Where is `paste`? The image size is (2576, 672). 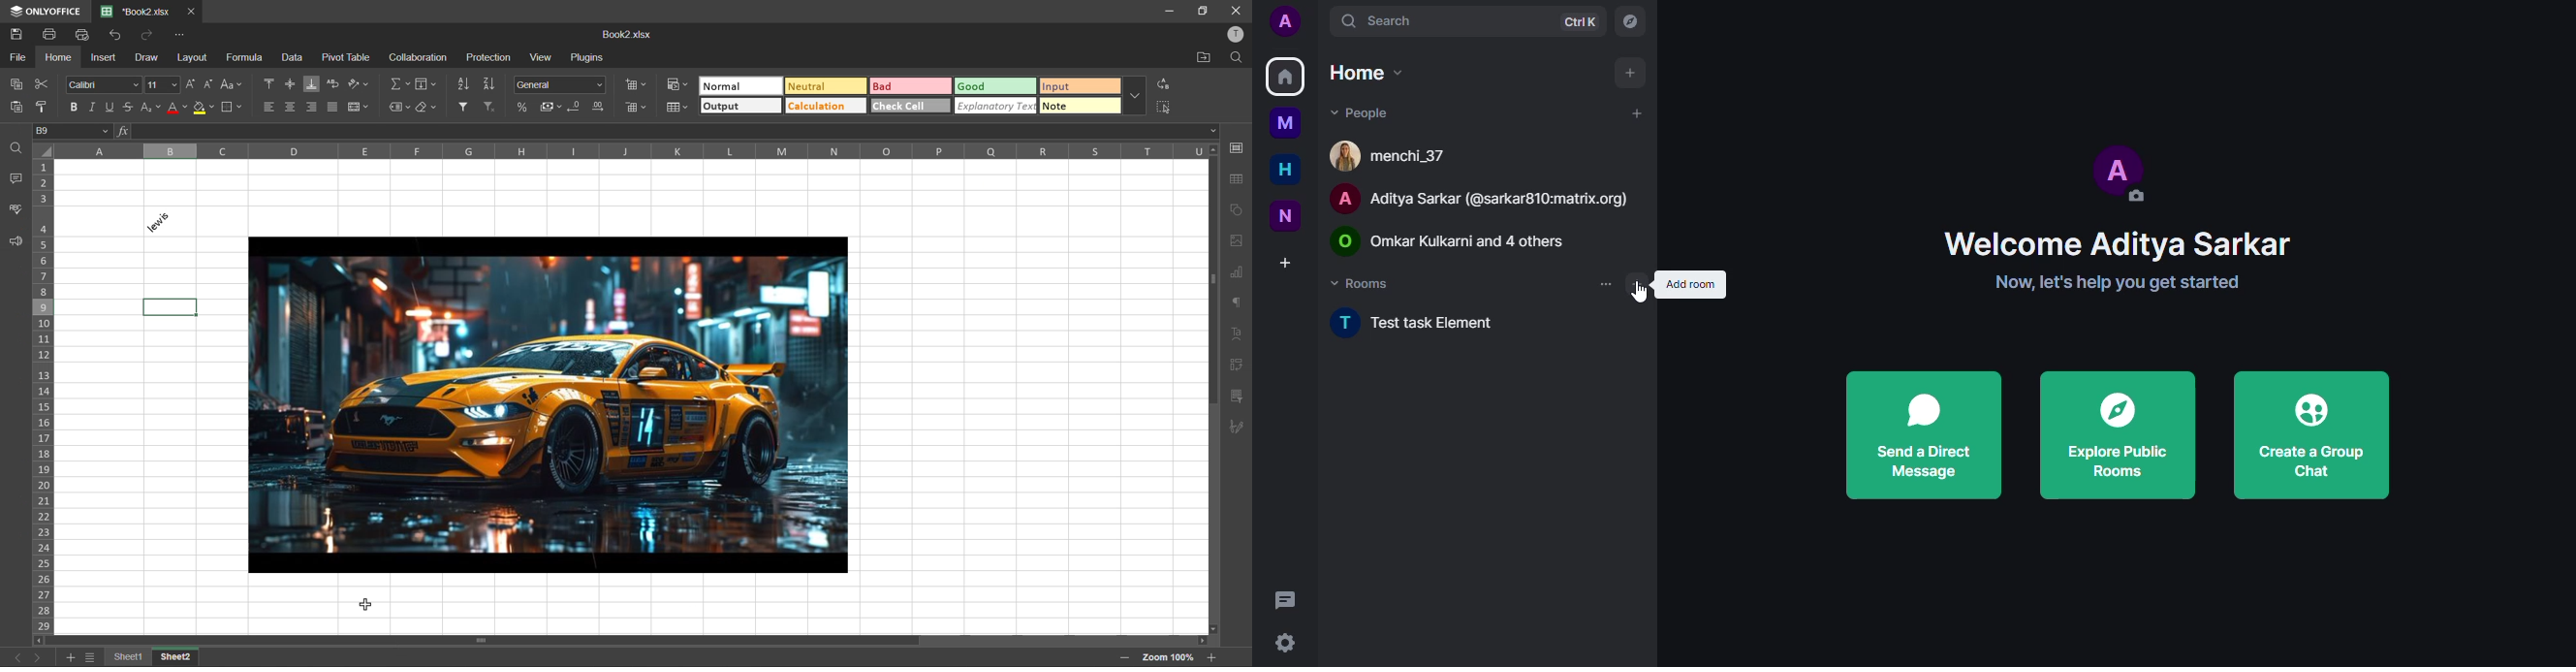
paste is located at coordinates (16, 107).